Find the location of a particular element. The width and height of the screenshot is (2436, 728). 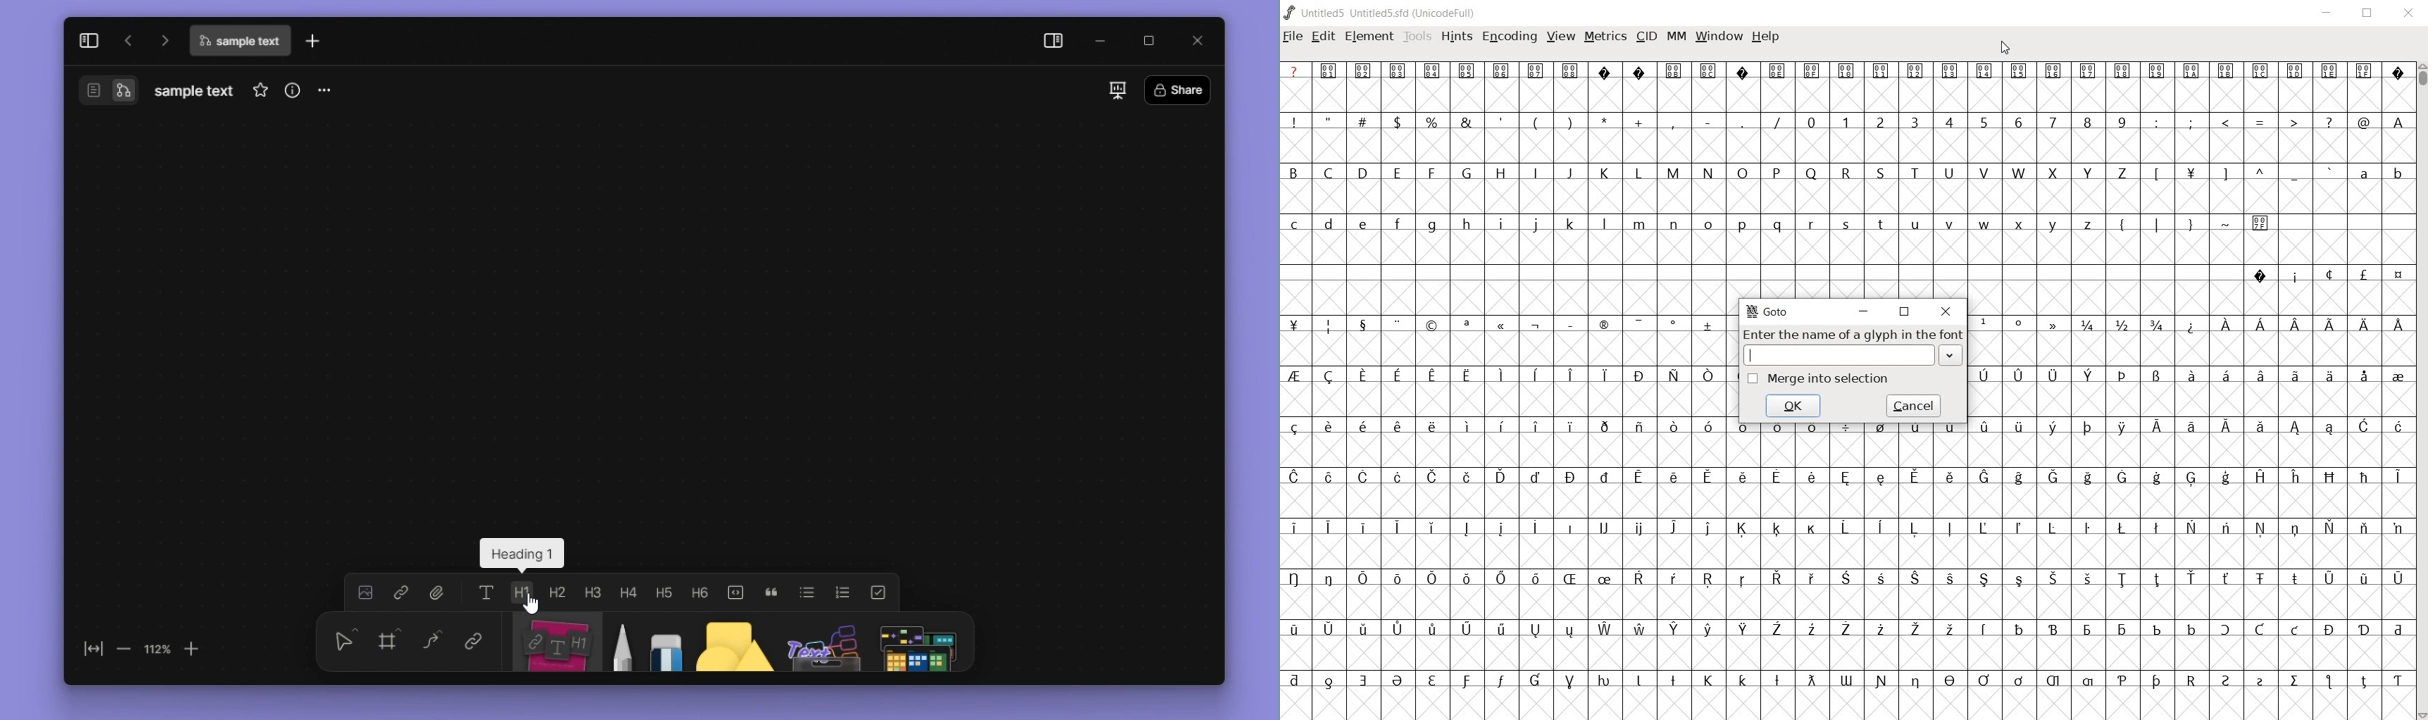

Symbol is located at coordinates (1569, 323).